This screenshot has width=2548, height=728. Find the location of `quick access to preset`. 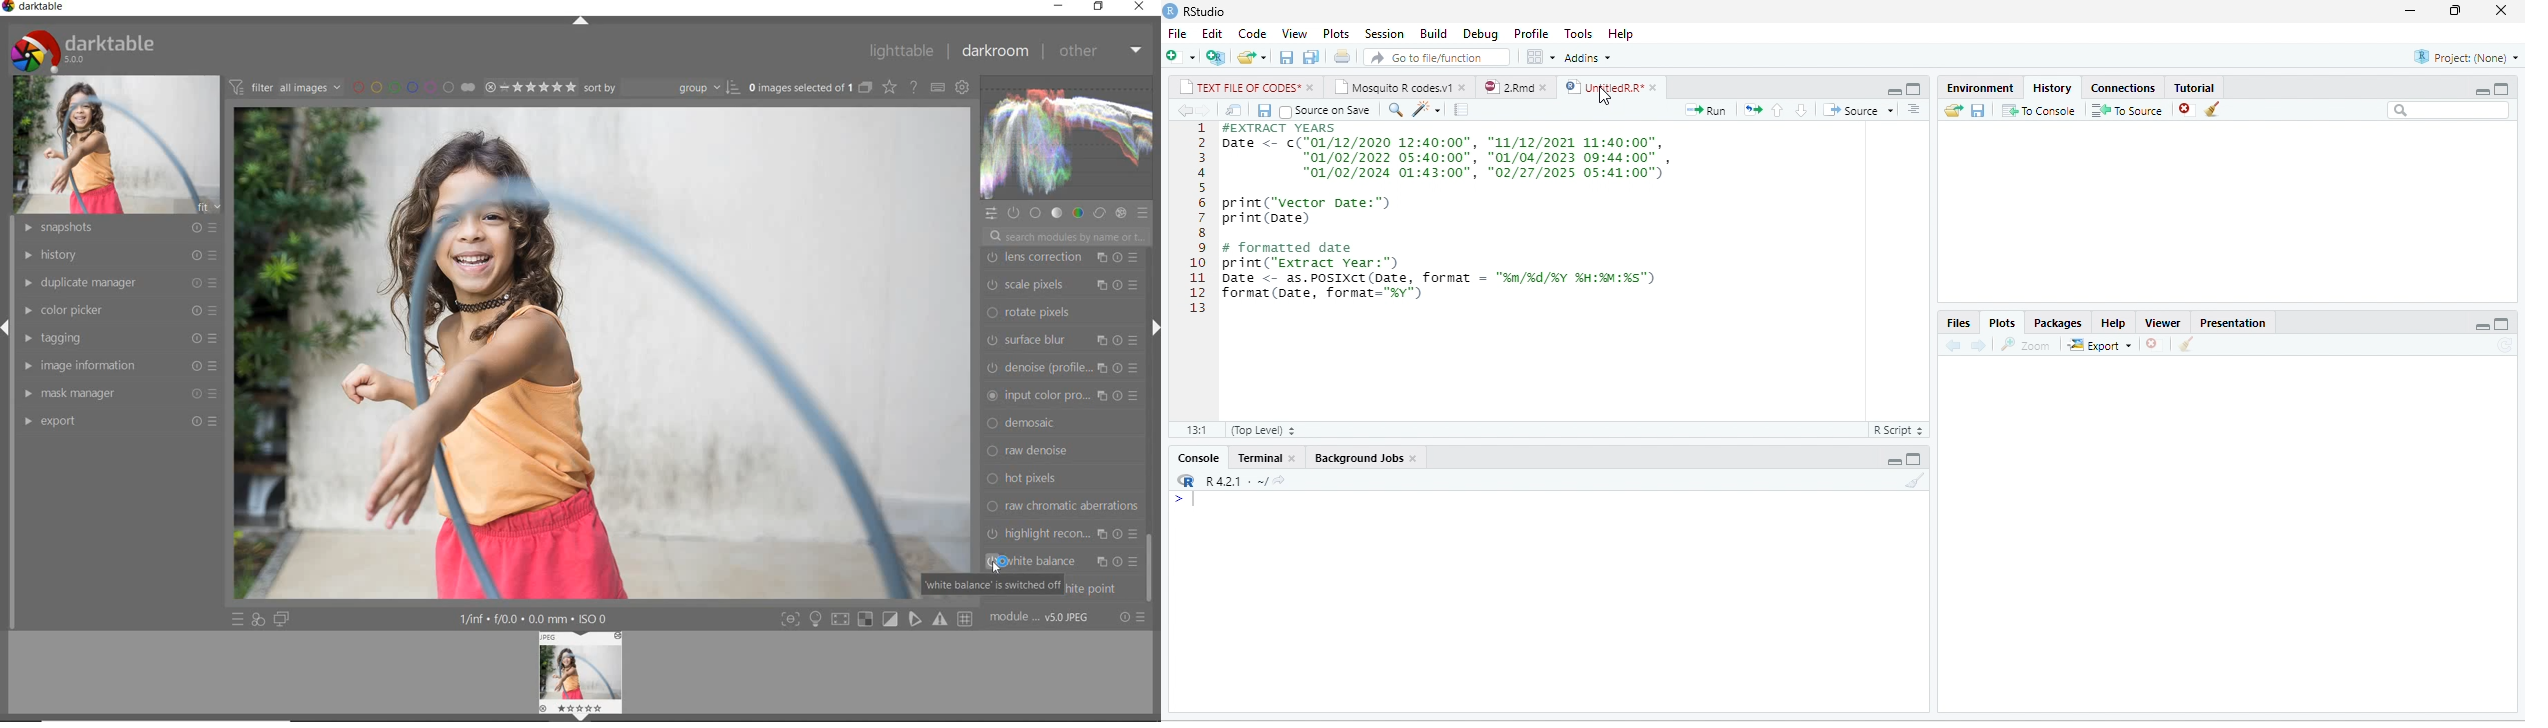

quick access to preset is located at coordinates (238, 618).